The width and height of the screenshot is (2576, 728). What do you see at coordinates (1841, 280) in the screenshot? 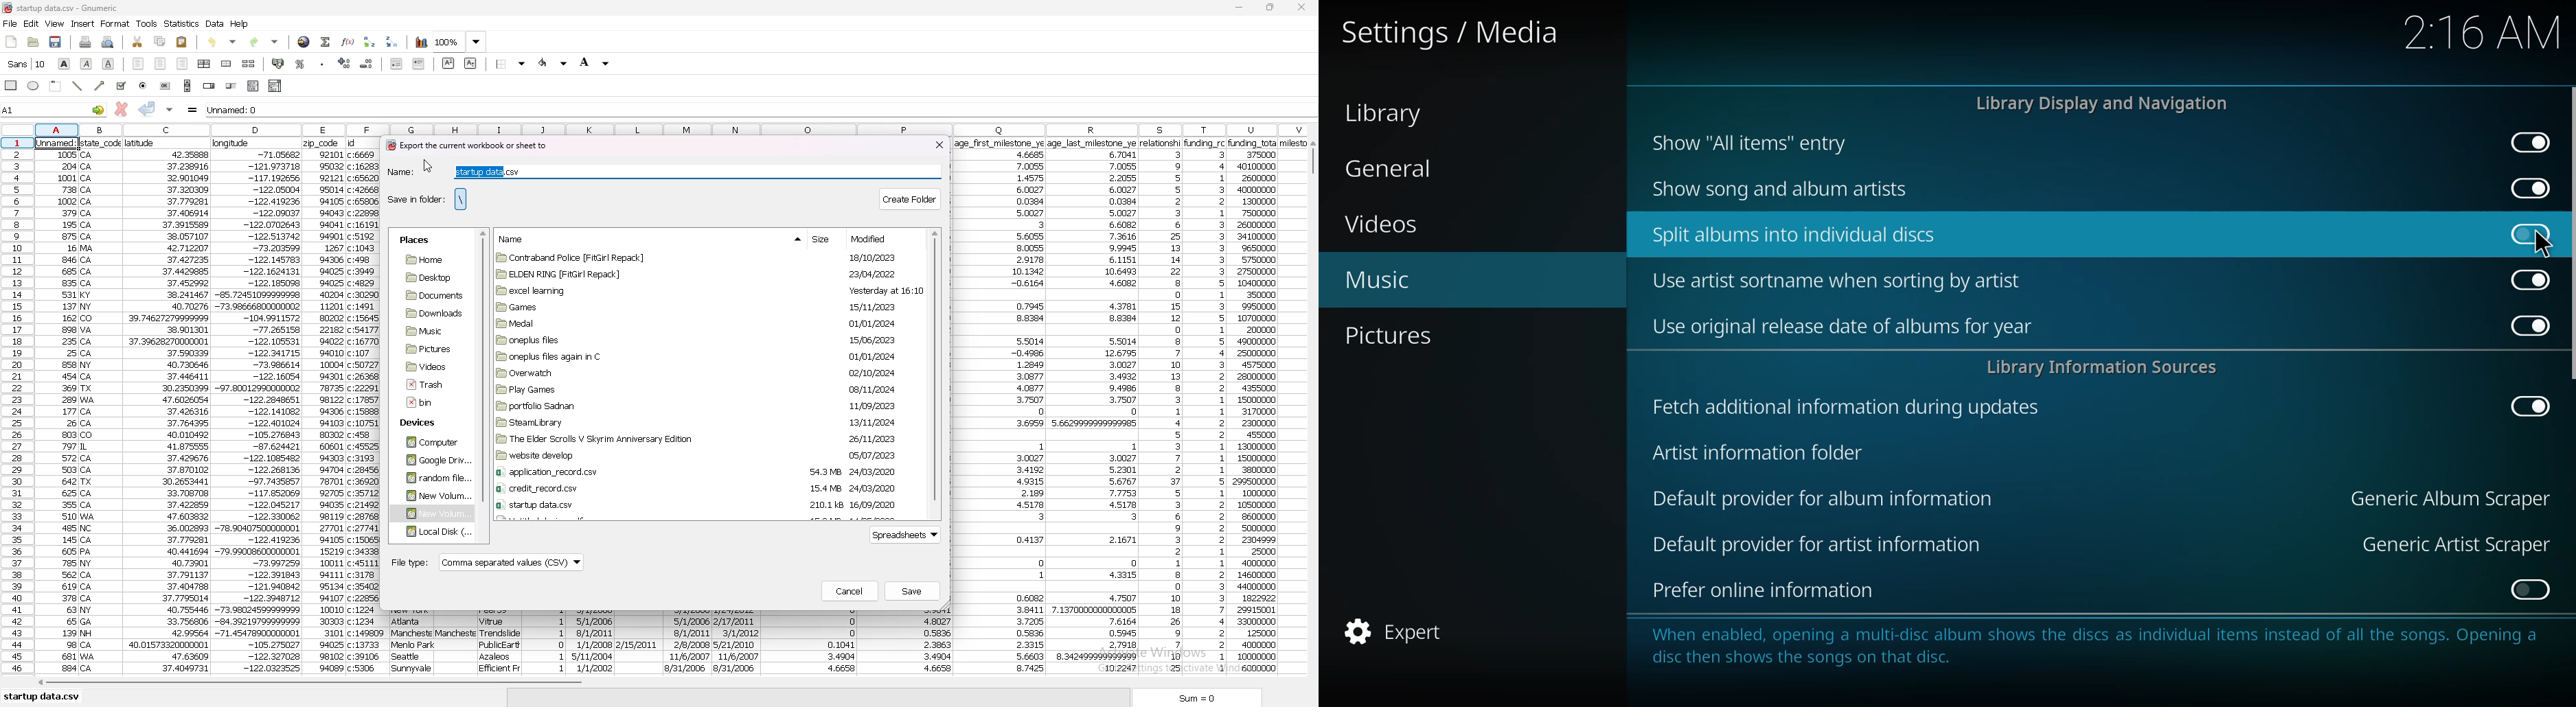
I see `use artist sortname when sorting` at bounding box center [1841, 280].